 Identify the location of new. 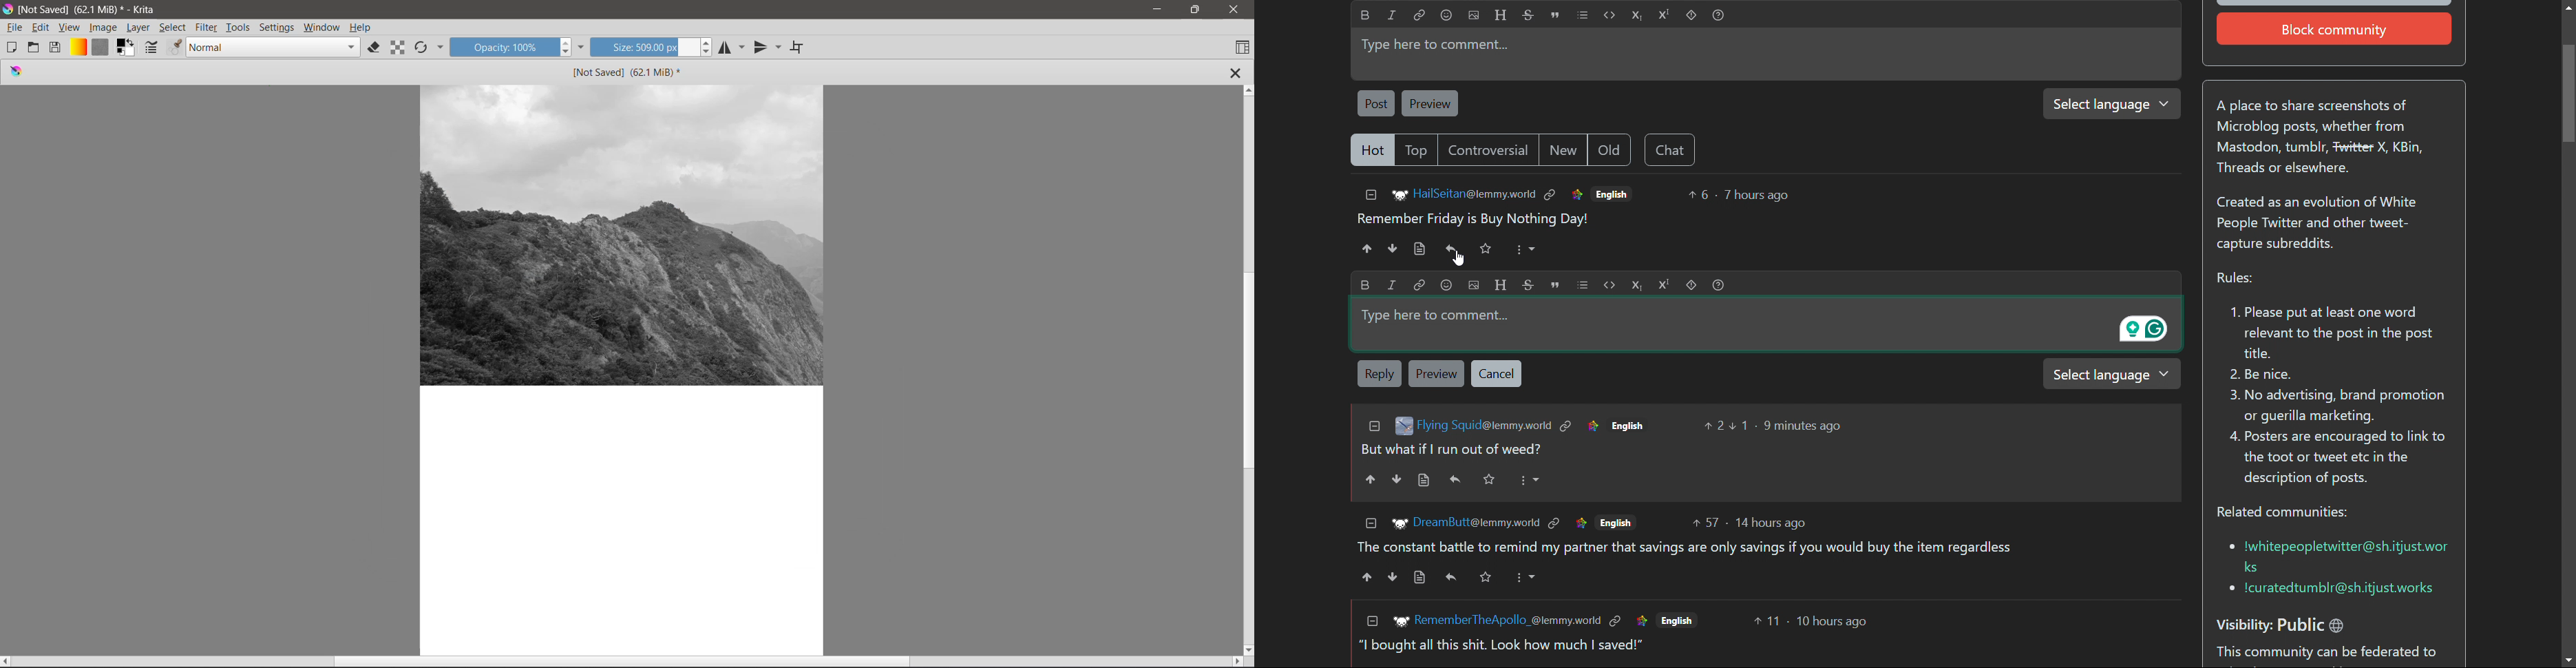
(1563, 150).